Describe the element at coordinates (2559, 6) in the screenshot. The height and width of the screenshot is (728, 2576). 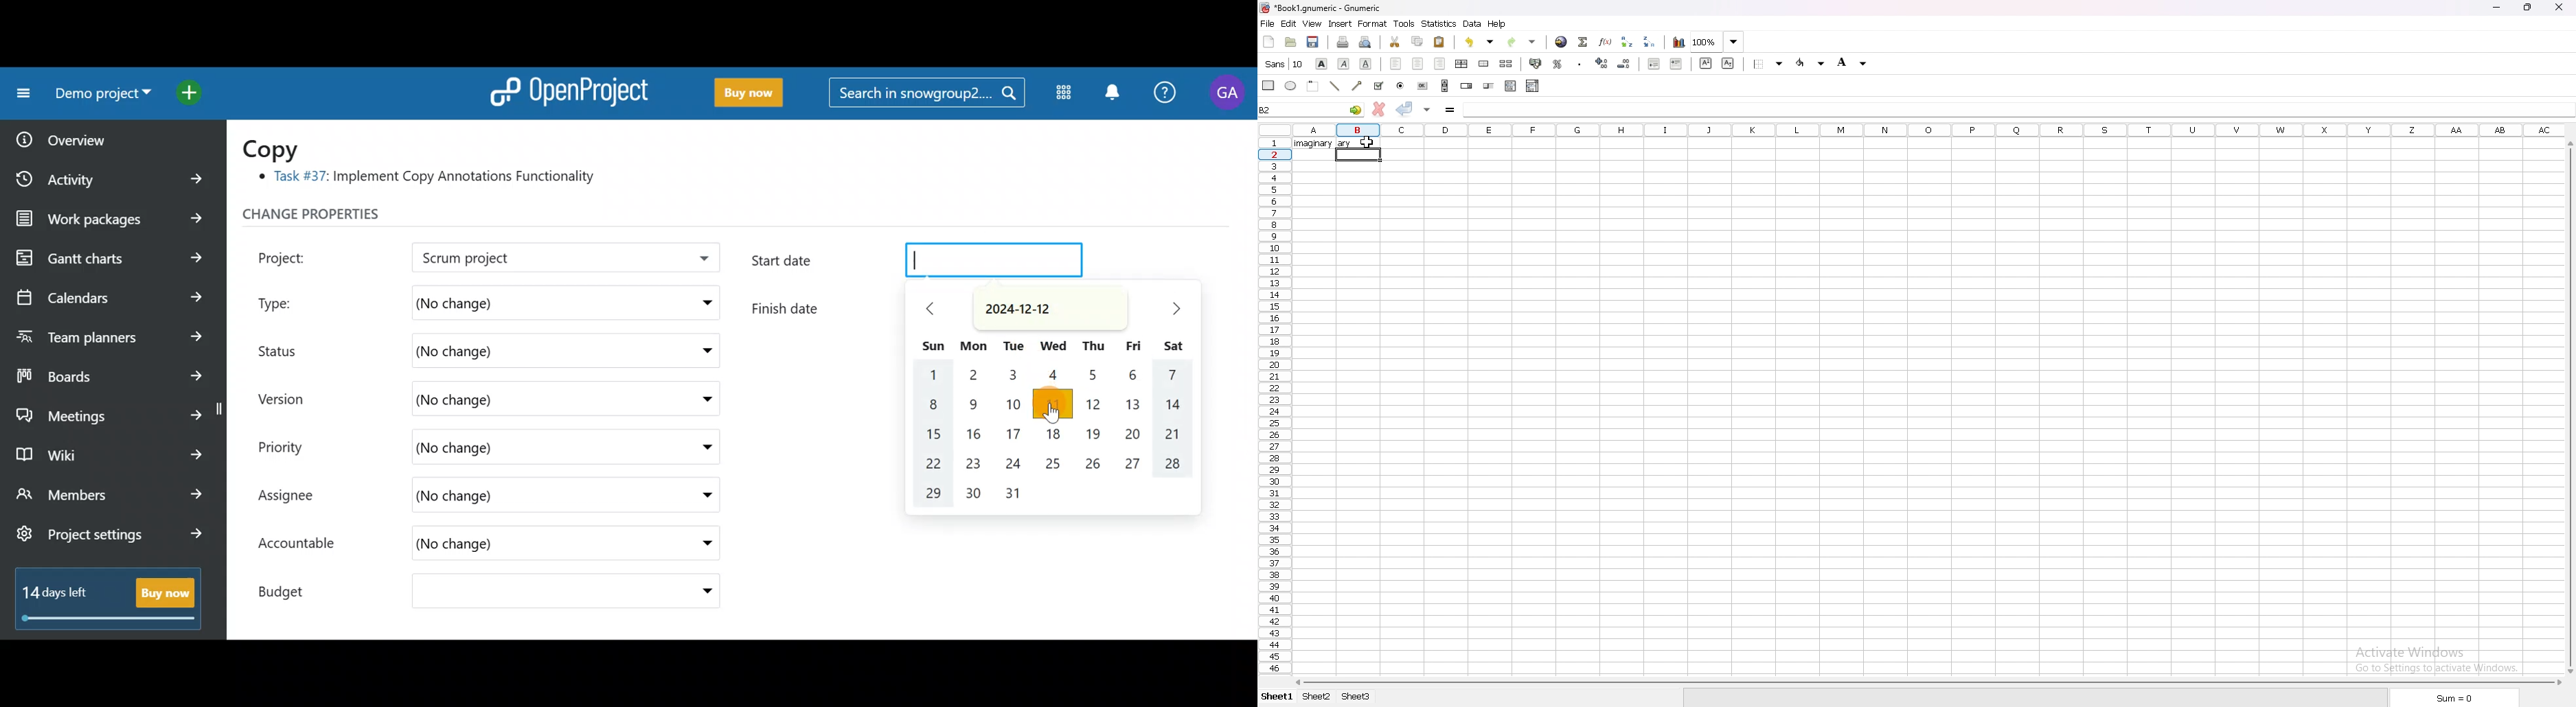
I see `close` at that location.